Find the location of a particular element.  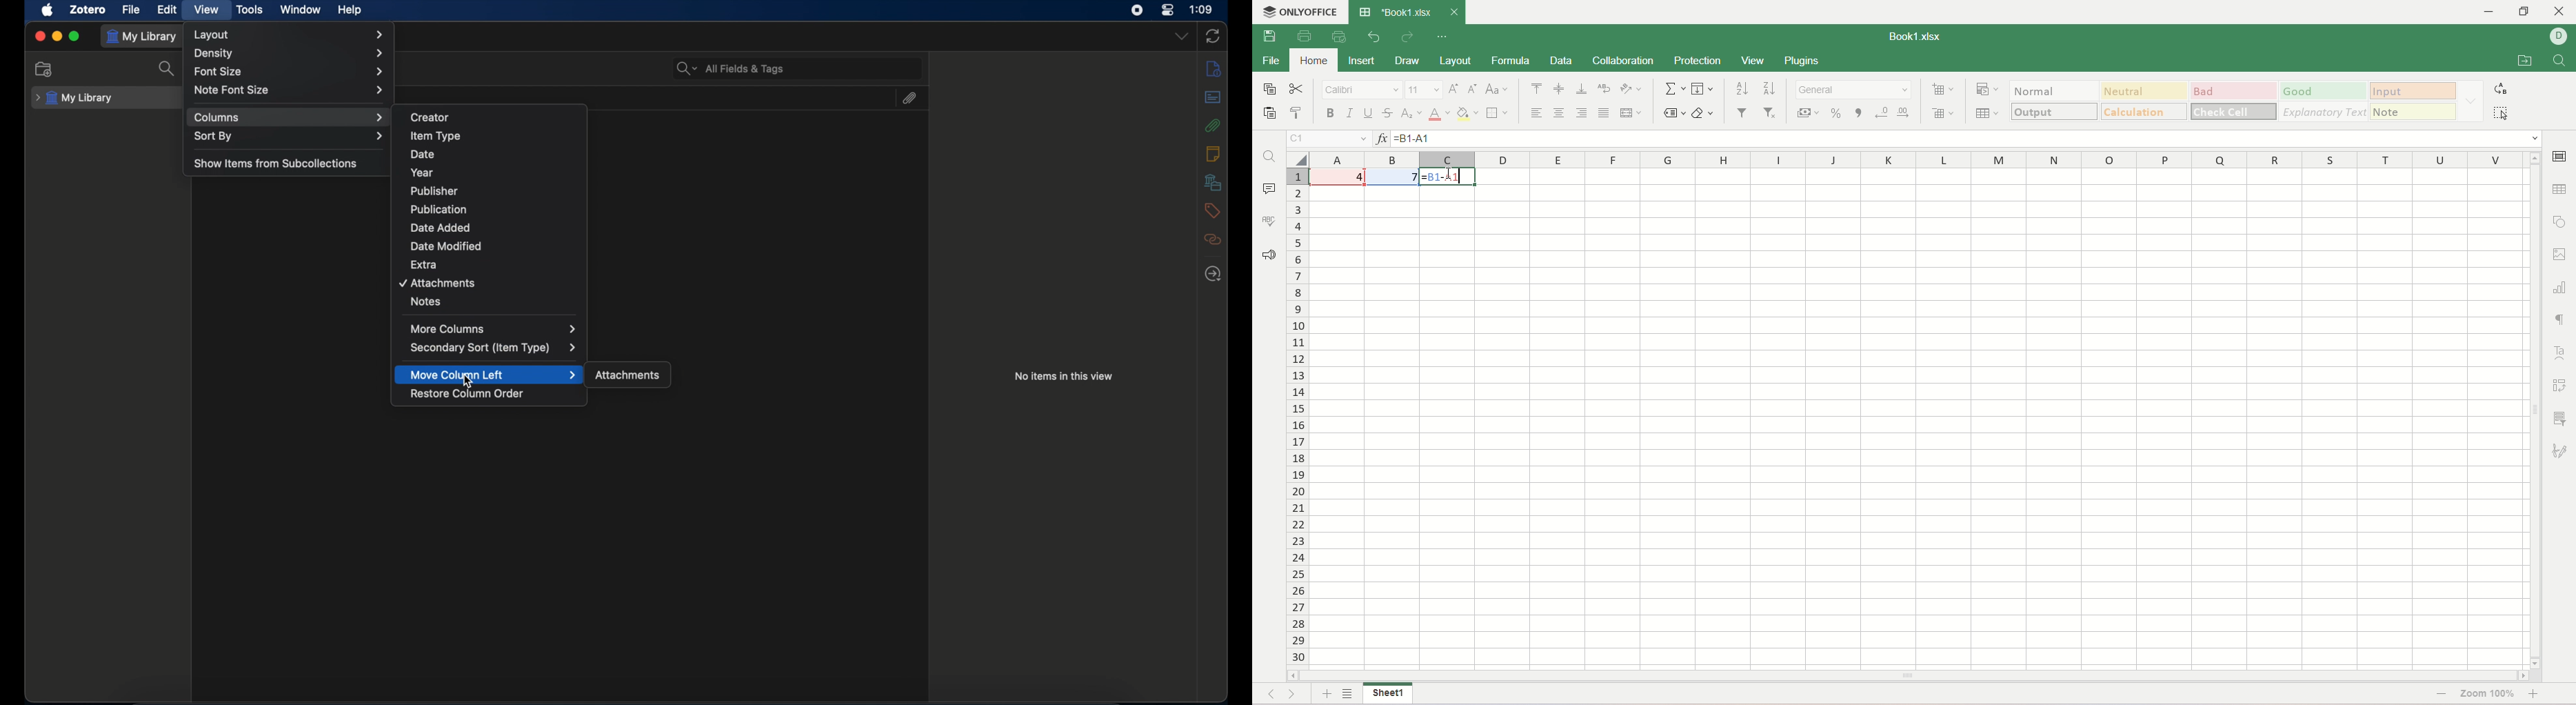

save is located at coordinates (1269, 35).